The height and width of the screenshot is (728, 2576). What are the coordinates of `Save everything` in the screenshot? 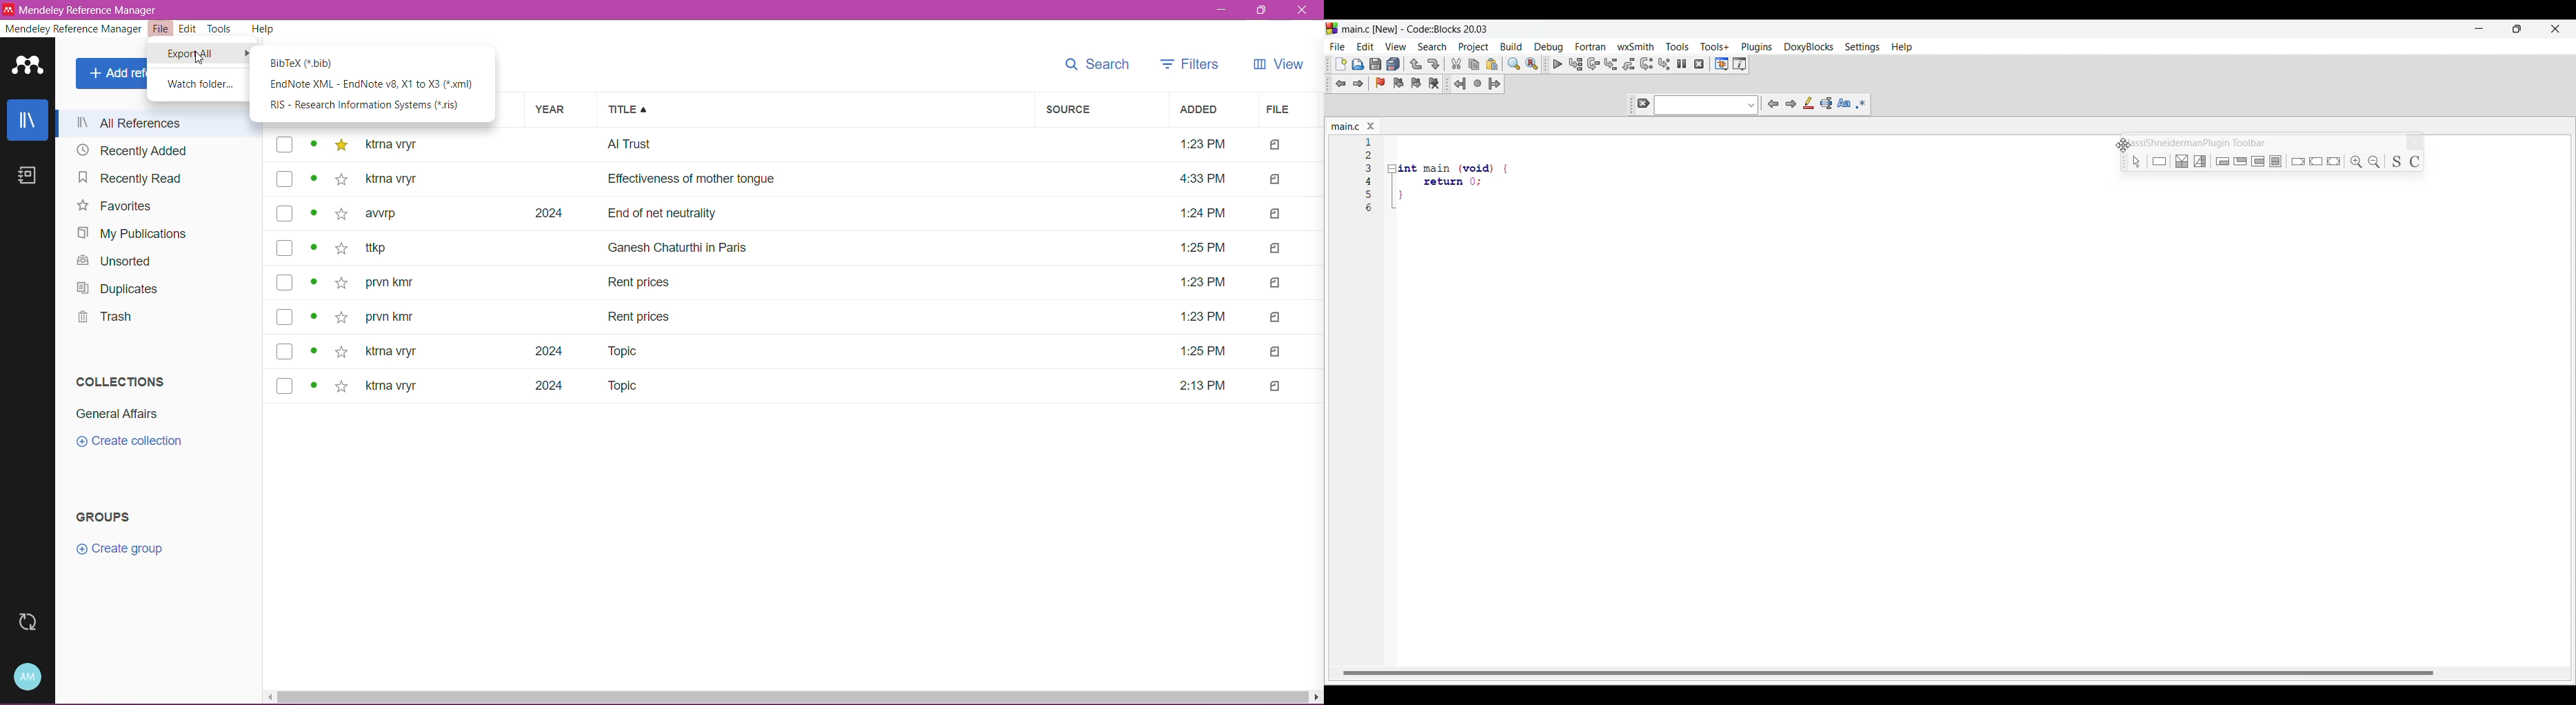 It's located at (1394, 63).